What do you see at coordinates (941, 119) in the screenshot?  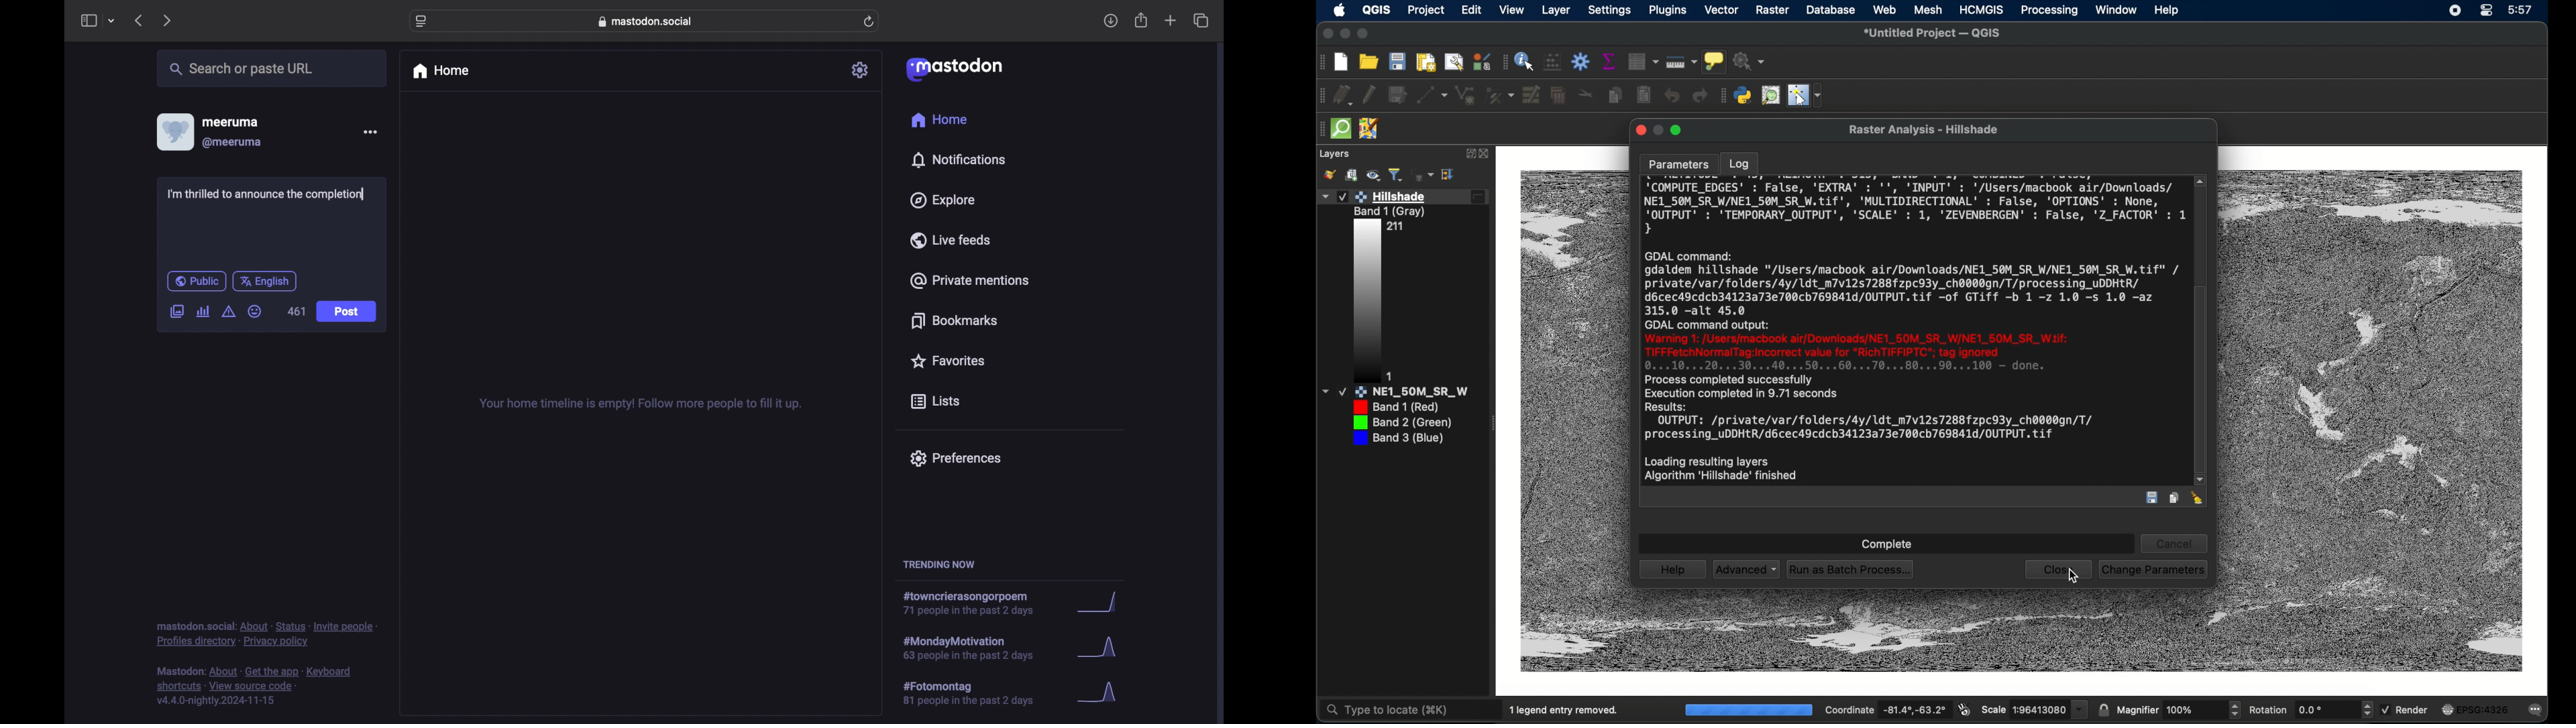 I see `home` at bounding box center [941, 119].